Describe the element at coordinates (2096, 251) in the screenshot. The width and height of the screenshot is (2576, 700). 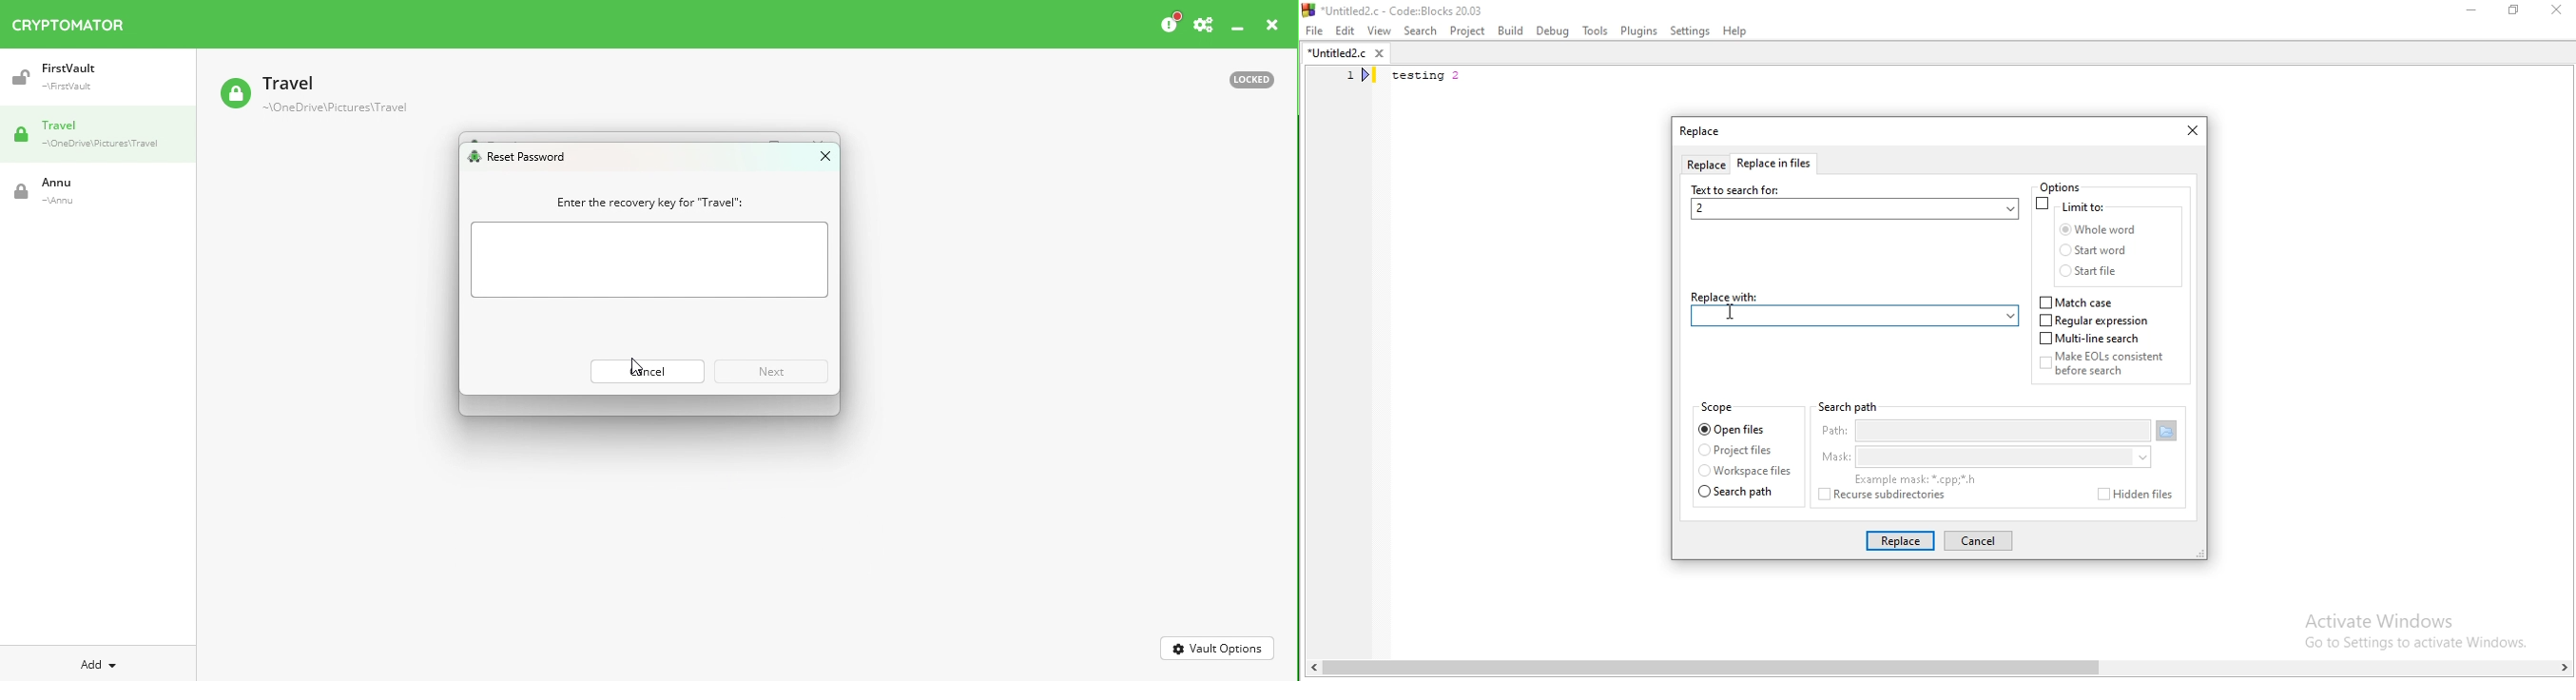
I see `start word` at that location.